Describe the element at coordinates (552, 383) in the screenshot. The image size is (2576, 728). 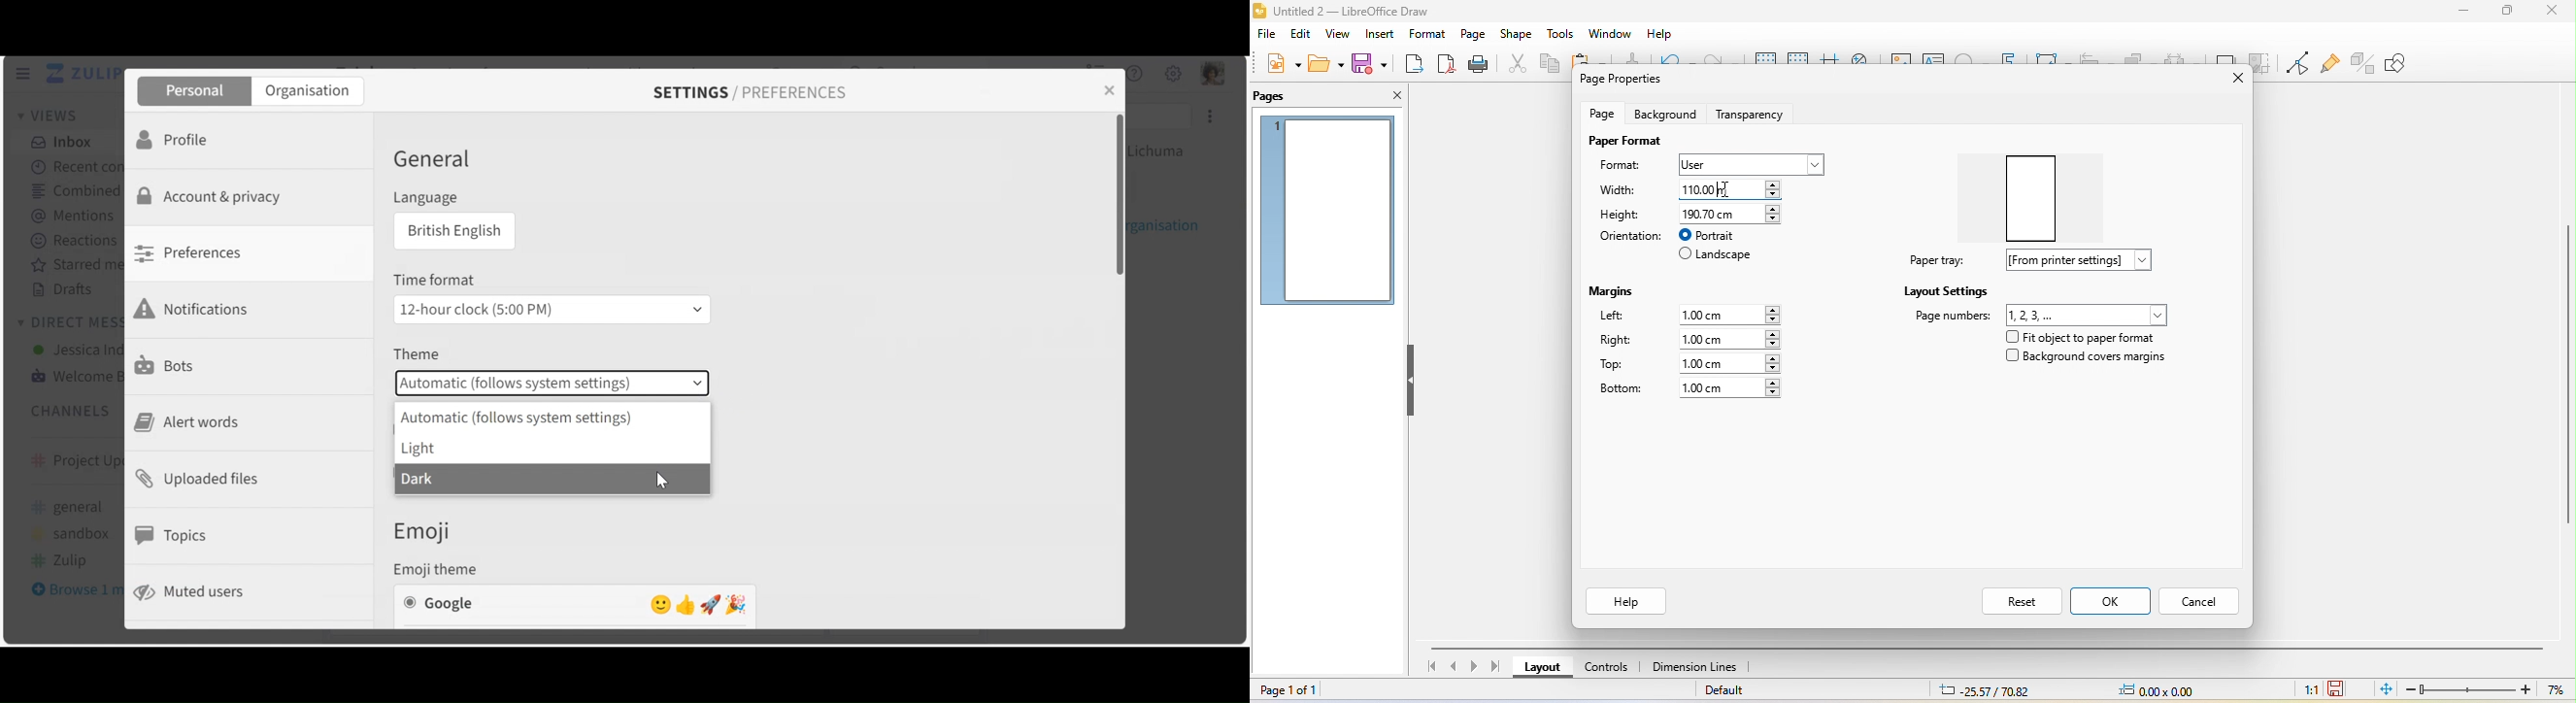
I see `Theme dropdown menu` at that location.